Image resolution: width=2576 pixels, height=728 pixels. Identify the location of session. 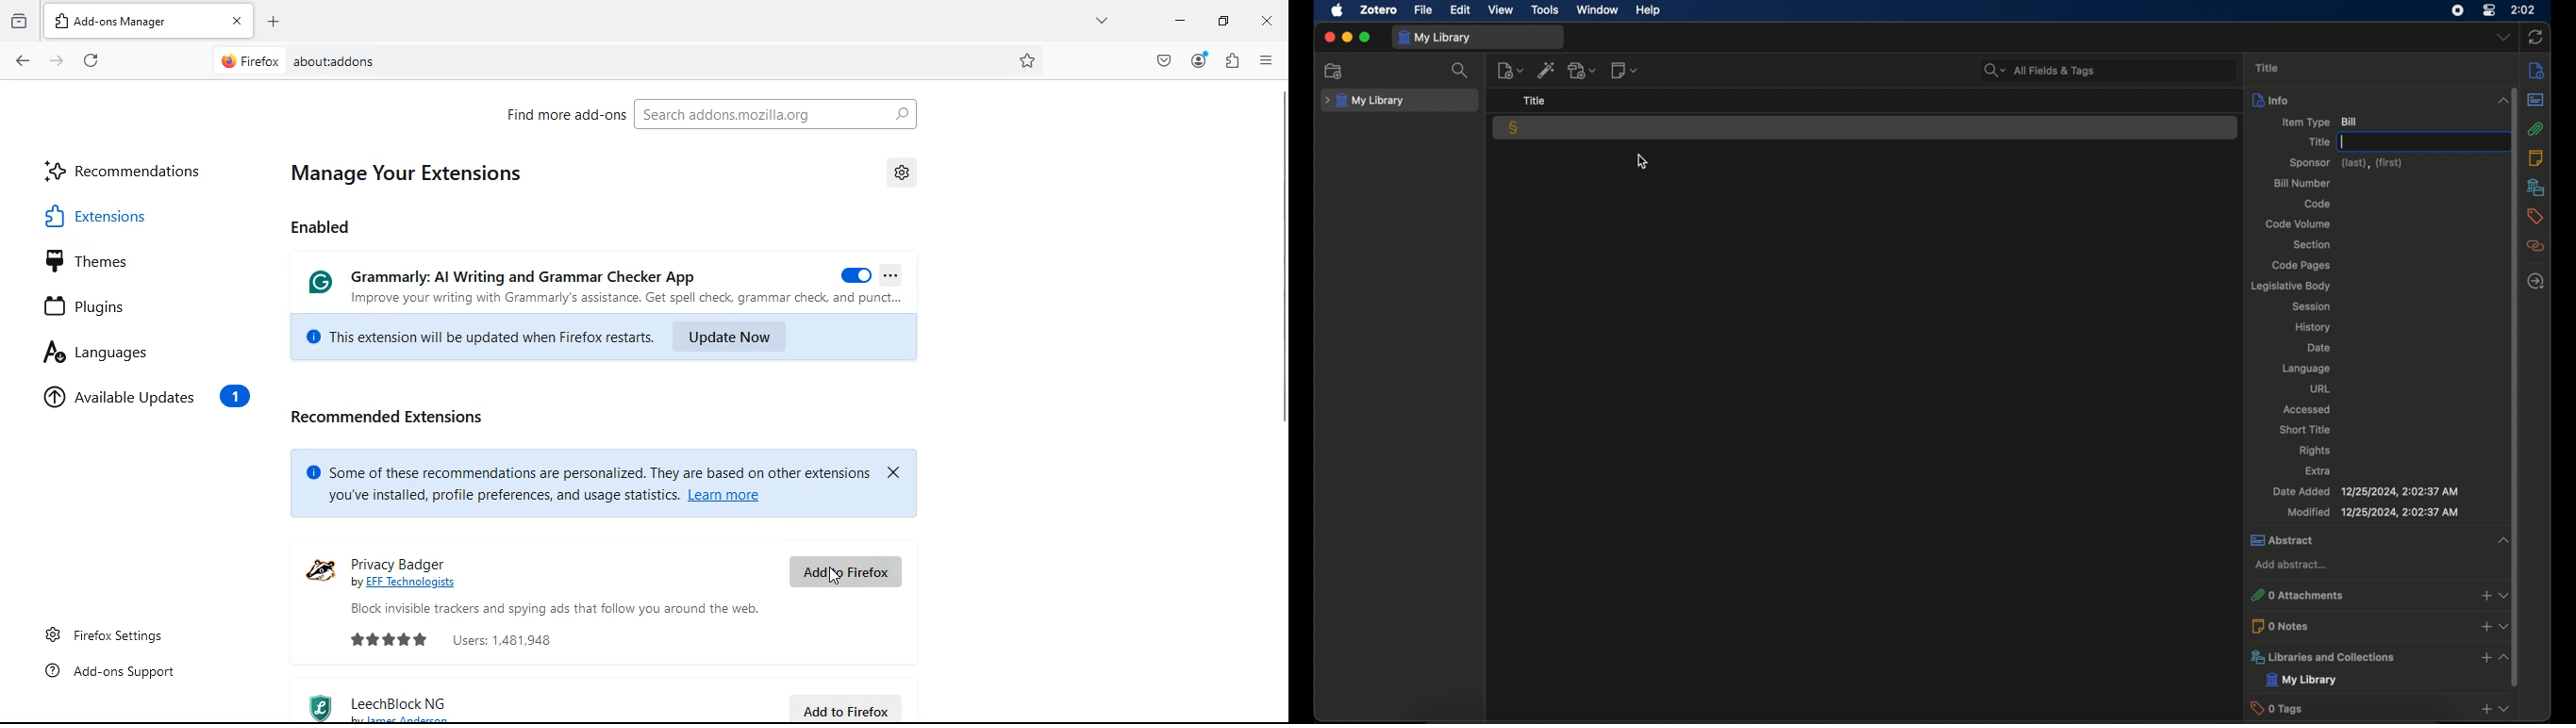
(2312, 307).